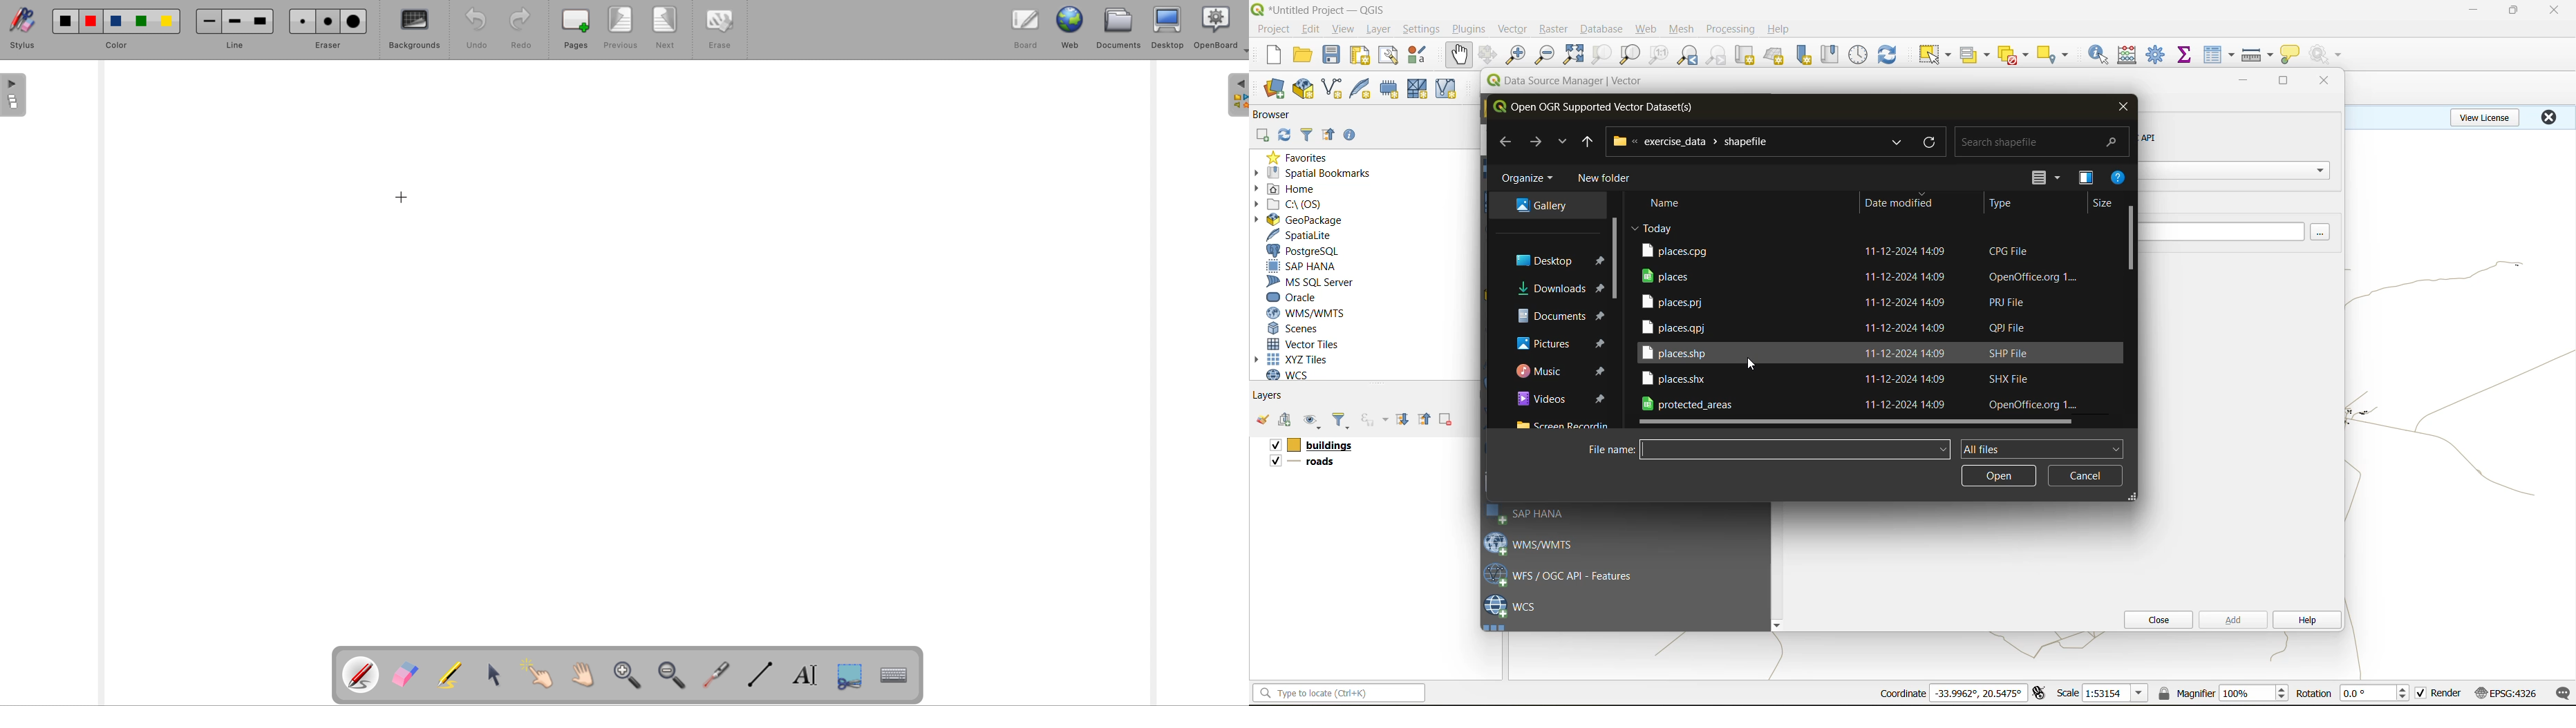 This screenshot has width=2576, height=728. I want to click on project, so click(1273, 30).